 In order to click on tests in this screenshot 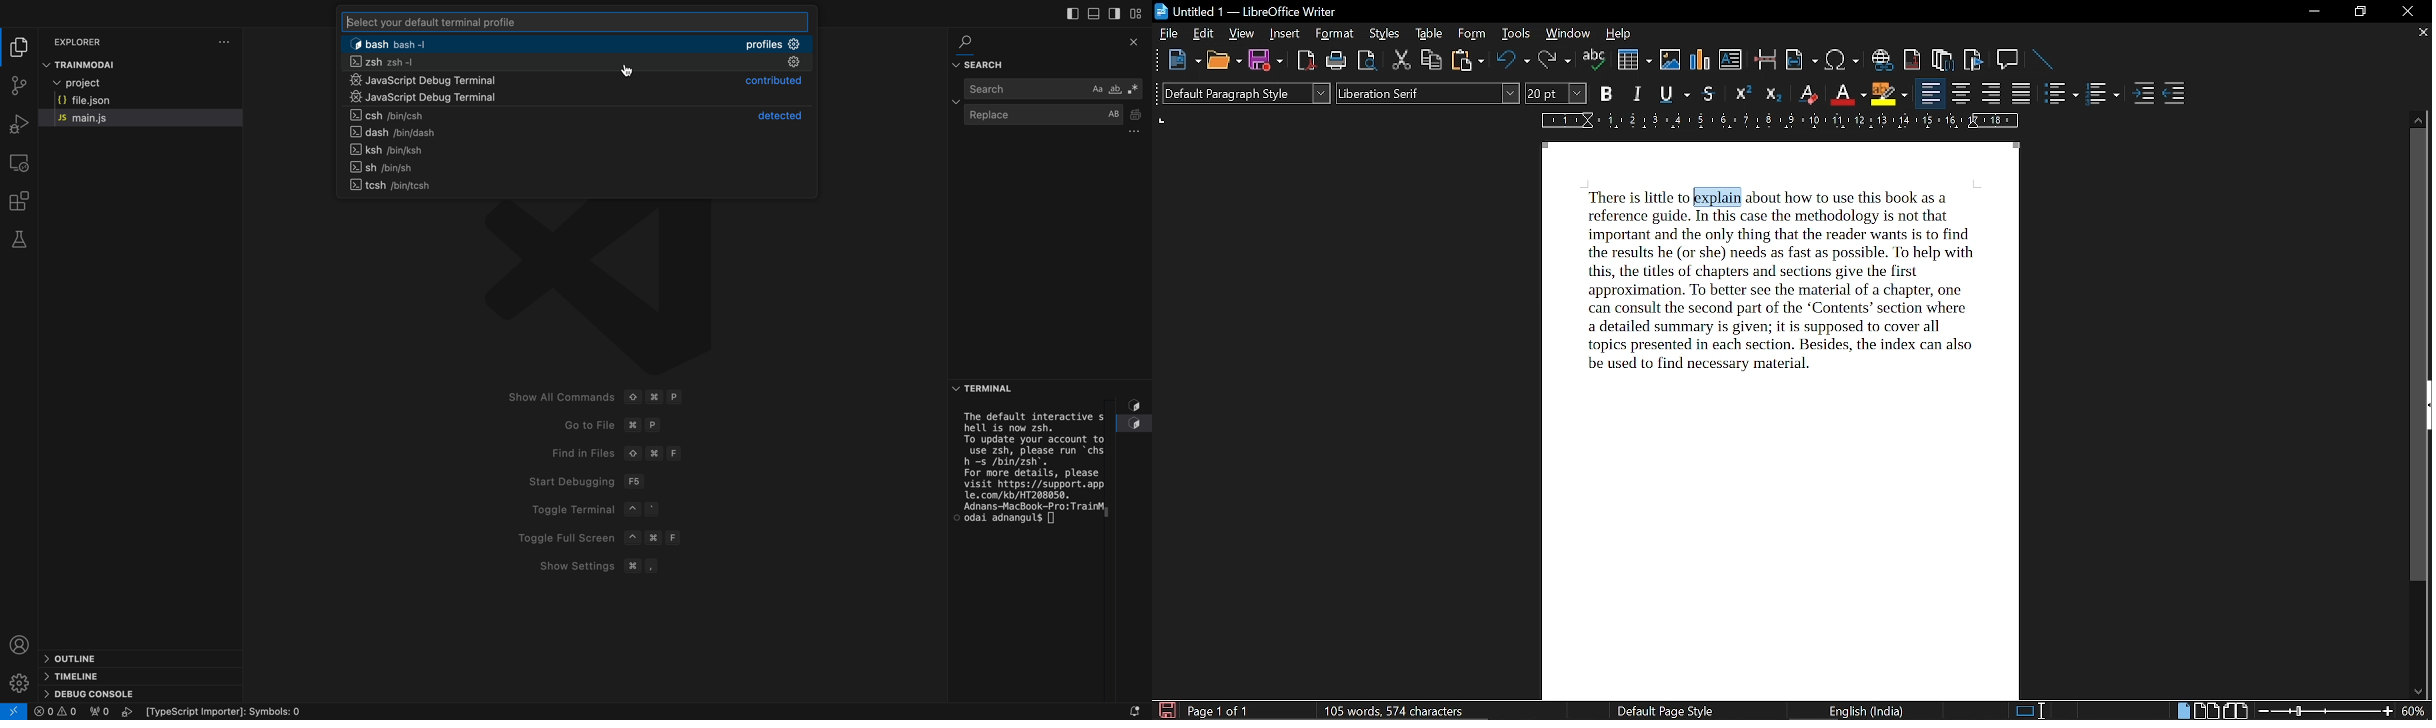, I will do `click(20, 240)`.